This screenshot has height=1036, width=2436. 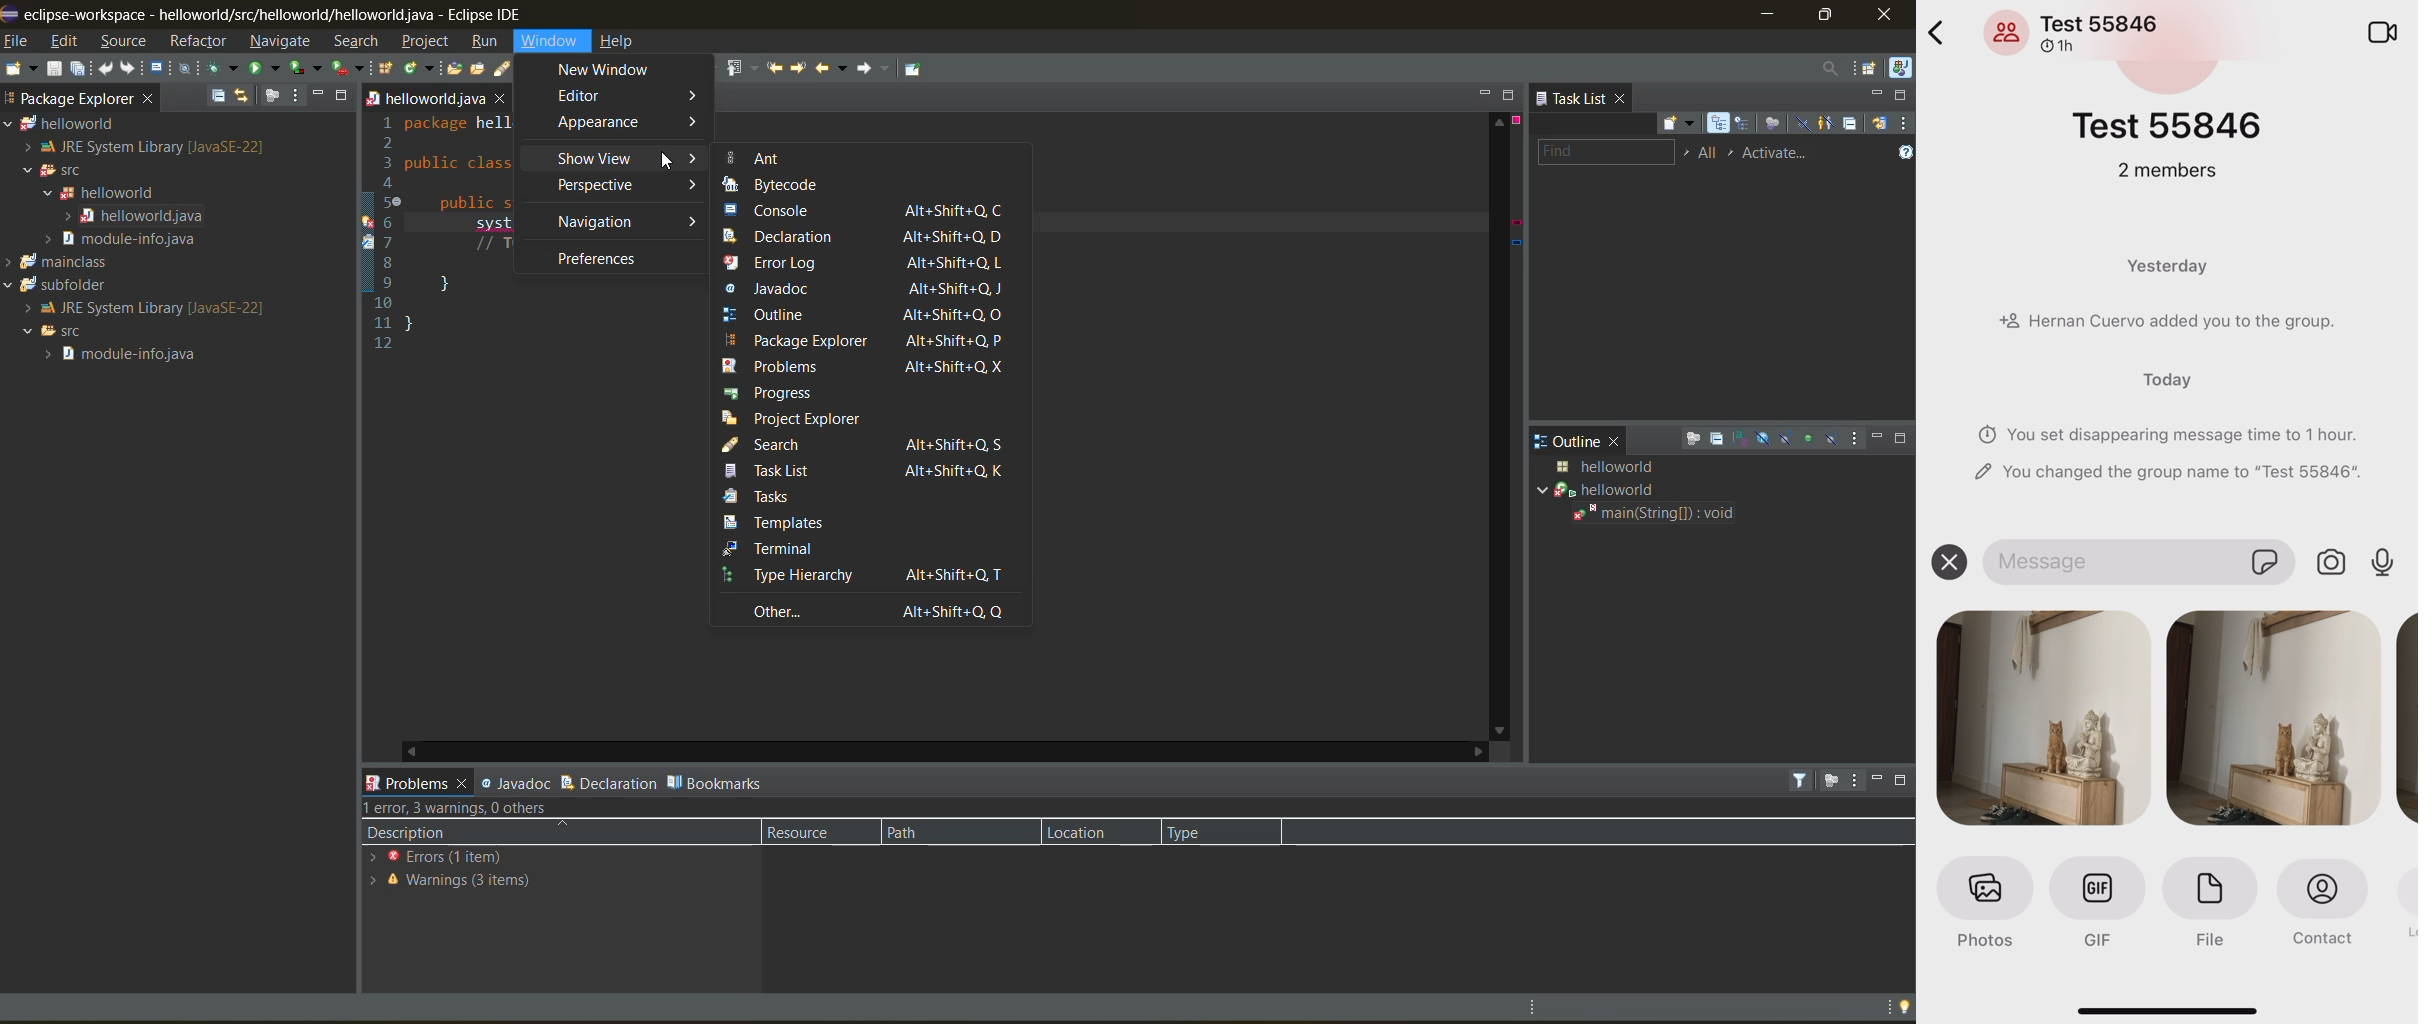 I want to click on voice record, so click(x=2381, y=559).